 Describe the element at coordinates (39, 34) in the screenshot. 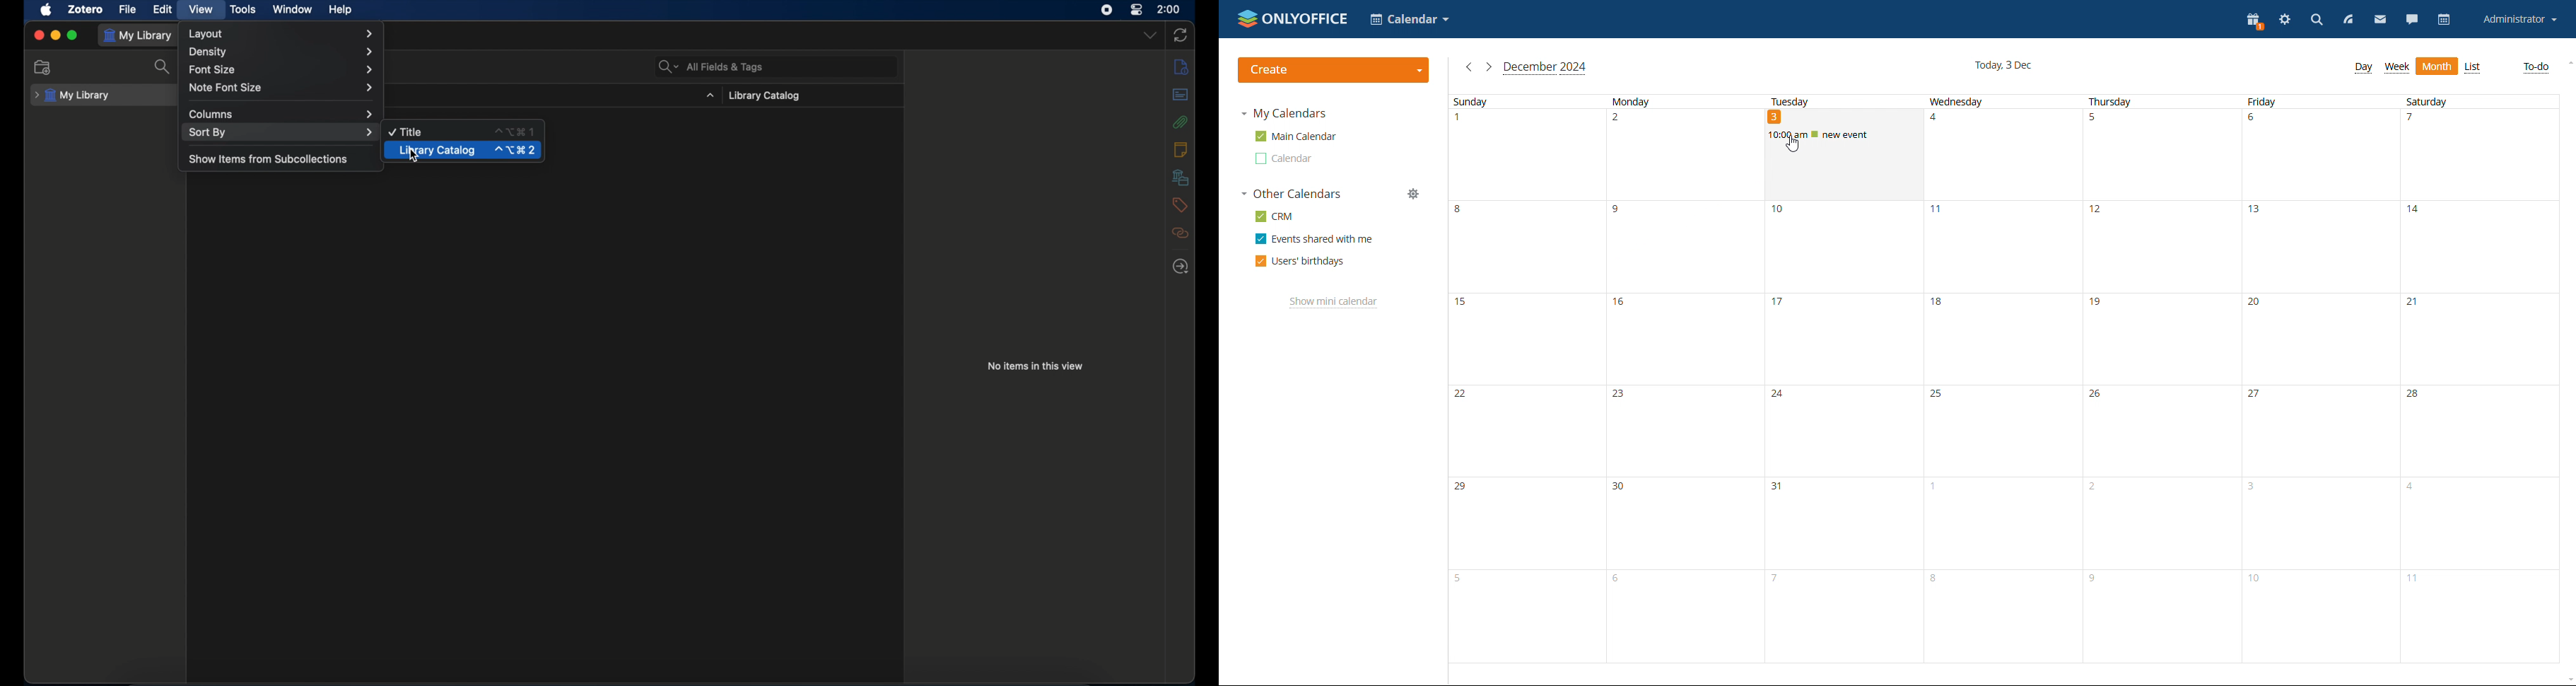

I see `close` at that location.